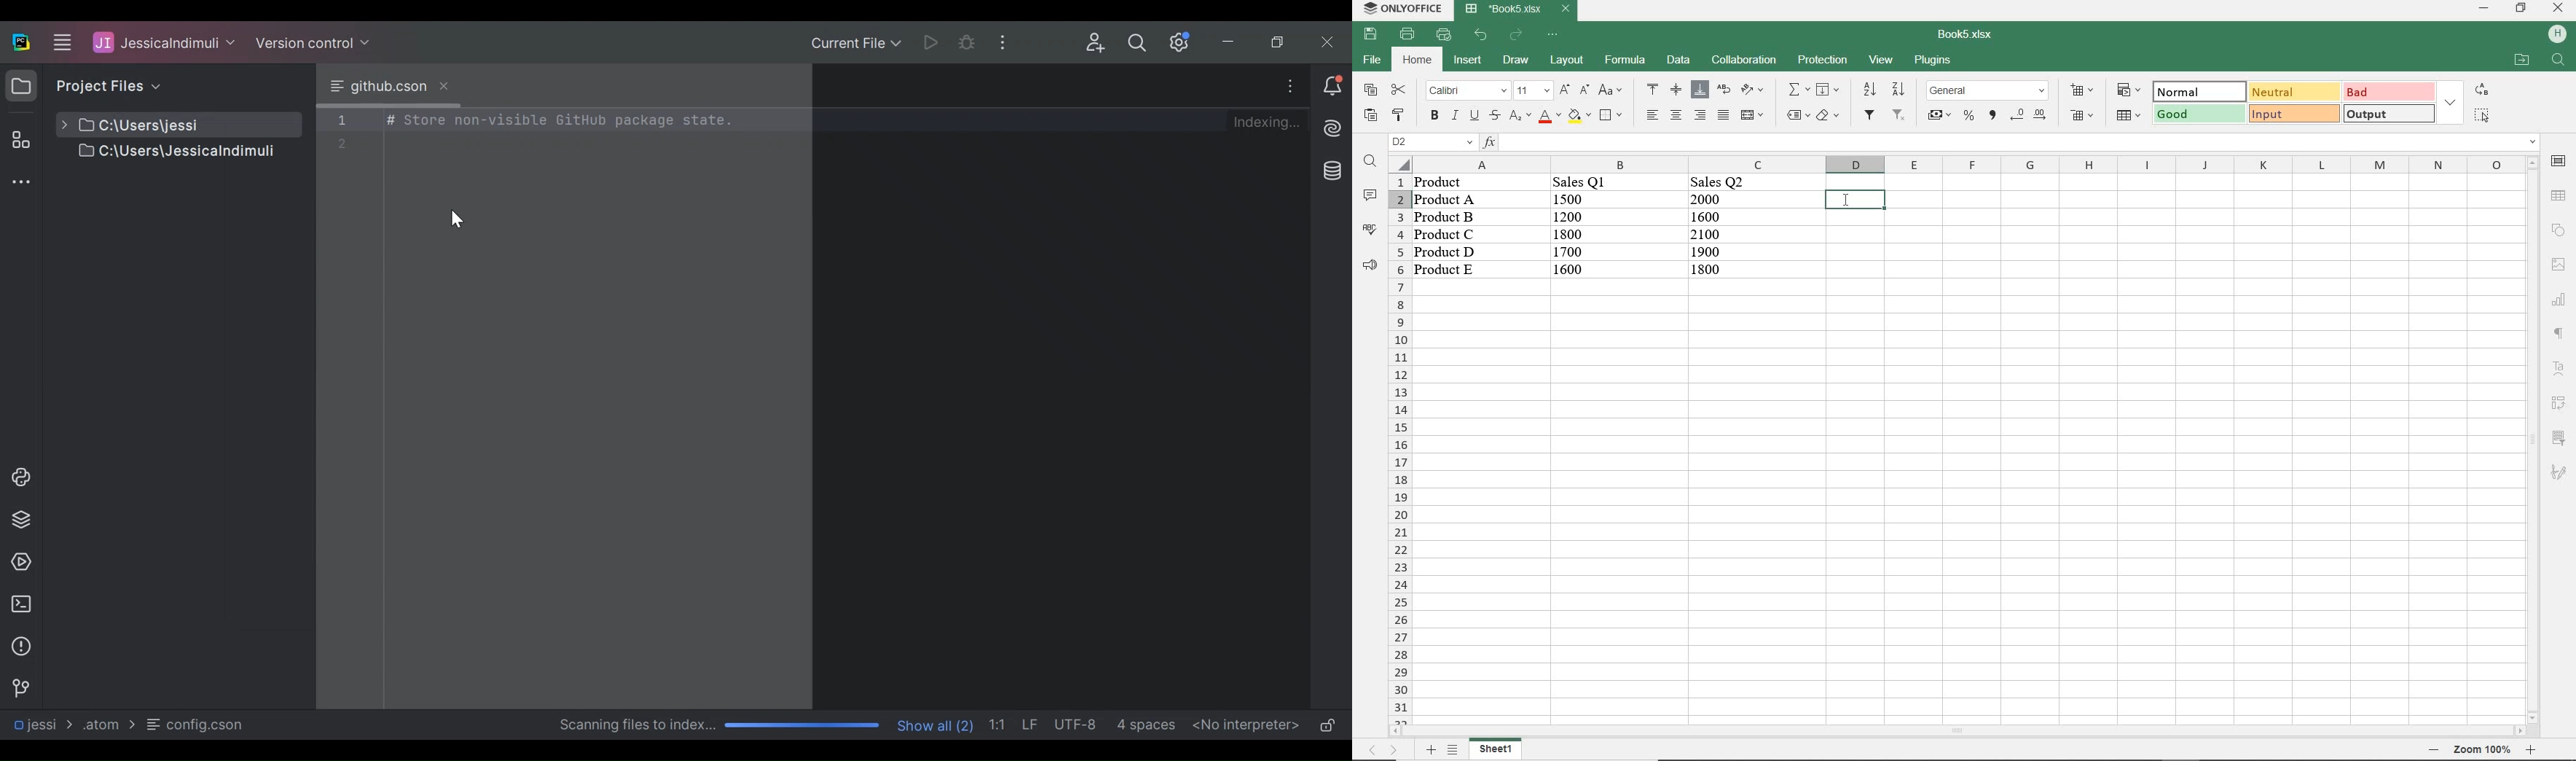 This screenshot has height=784, width=2576. Describe the element at coordinates (2560, 264) in the screenshot. I see `image` at that location.